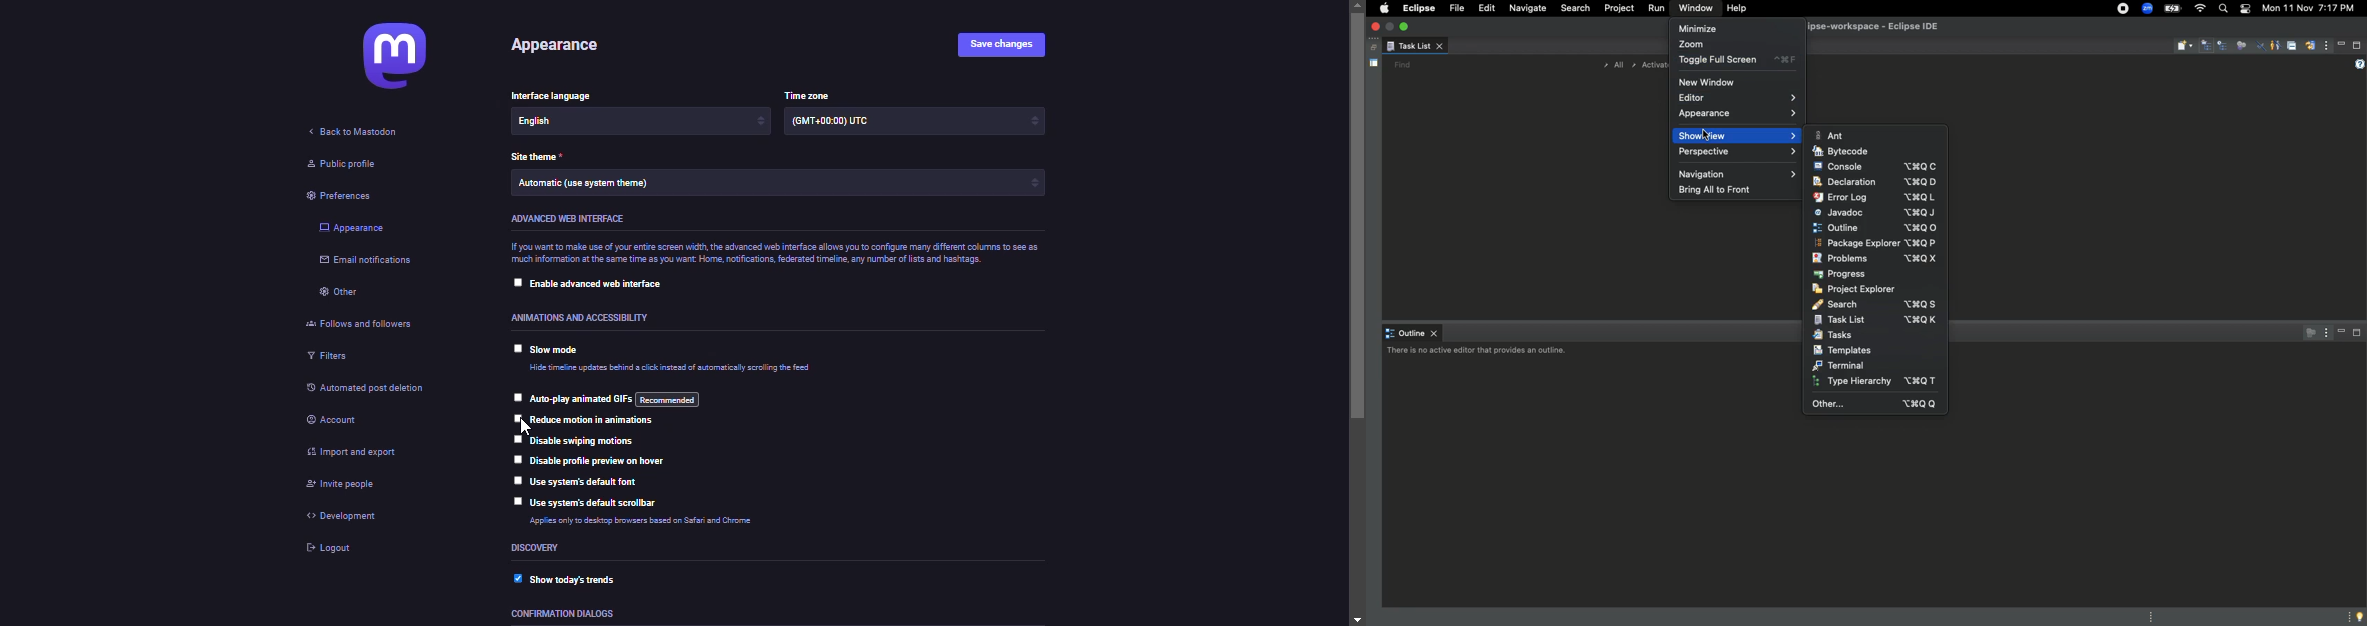  Describe the element at coordinates (1843, 351) in the screenshot. I see `Templates` at that location.